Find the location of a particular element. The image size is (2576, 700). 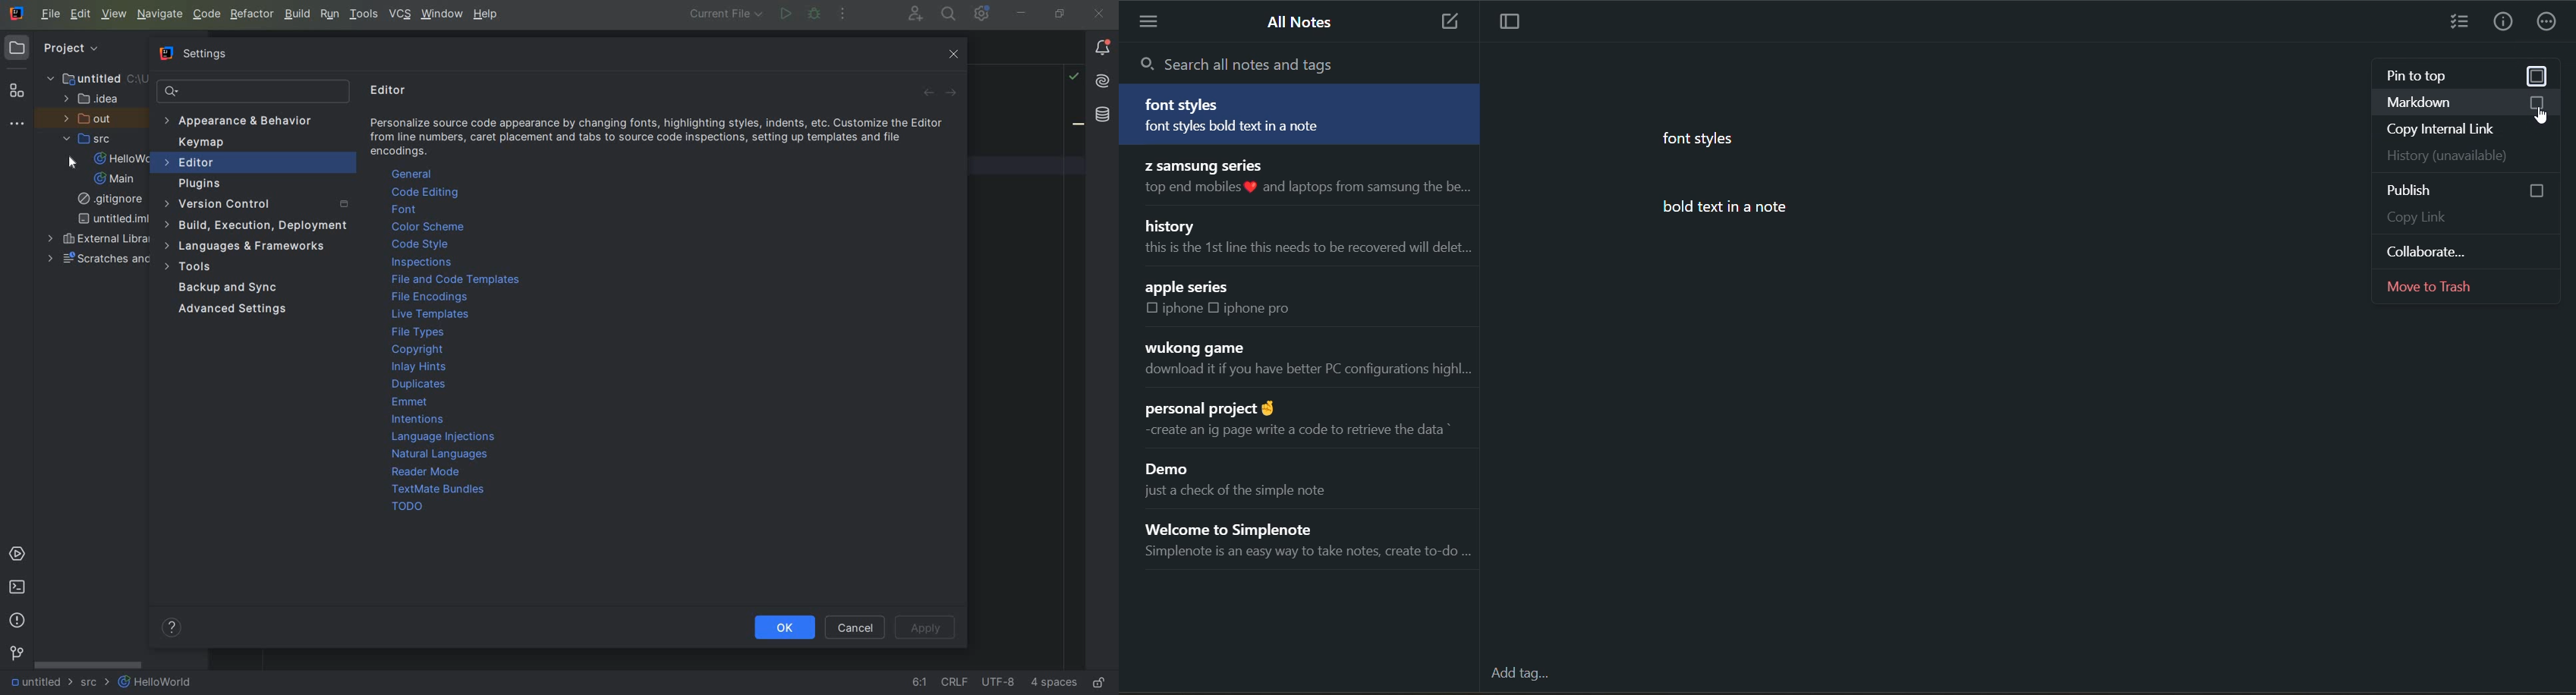

move to trash is located at coordinates (2469, 287).